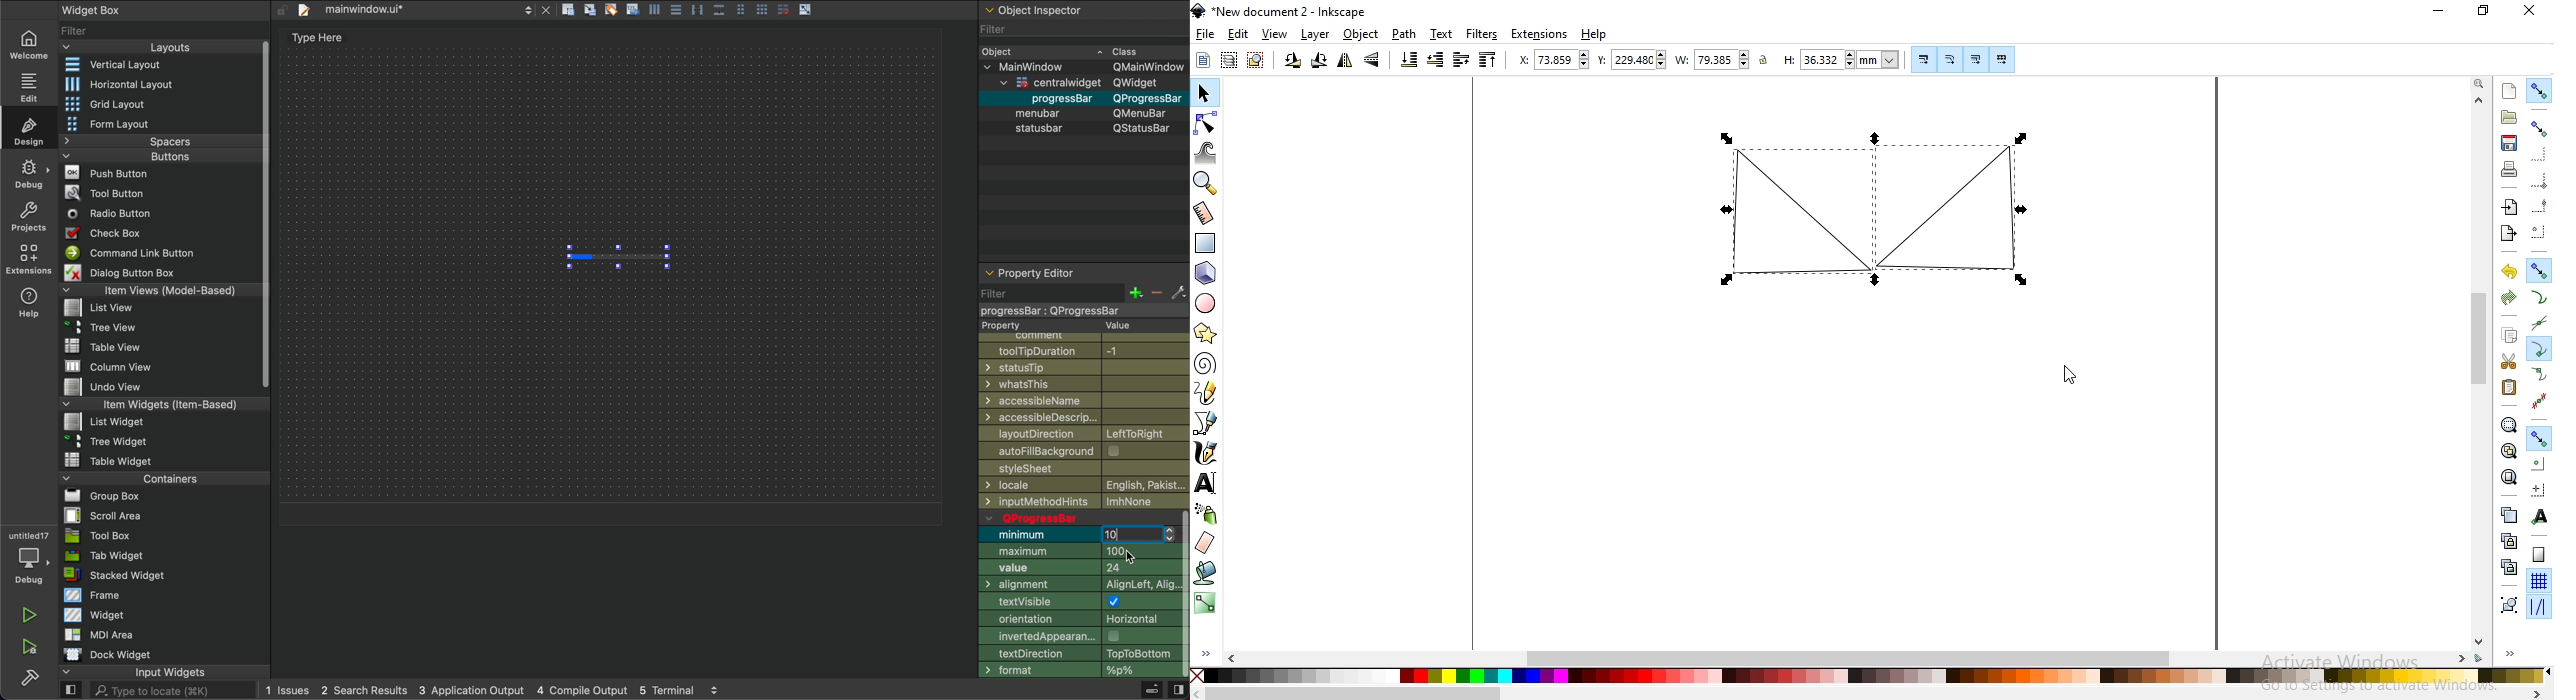  Describe the element at coordinates (1151, 691) in the screenshot. I see `Build` at that location.